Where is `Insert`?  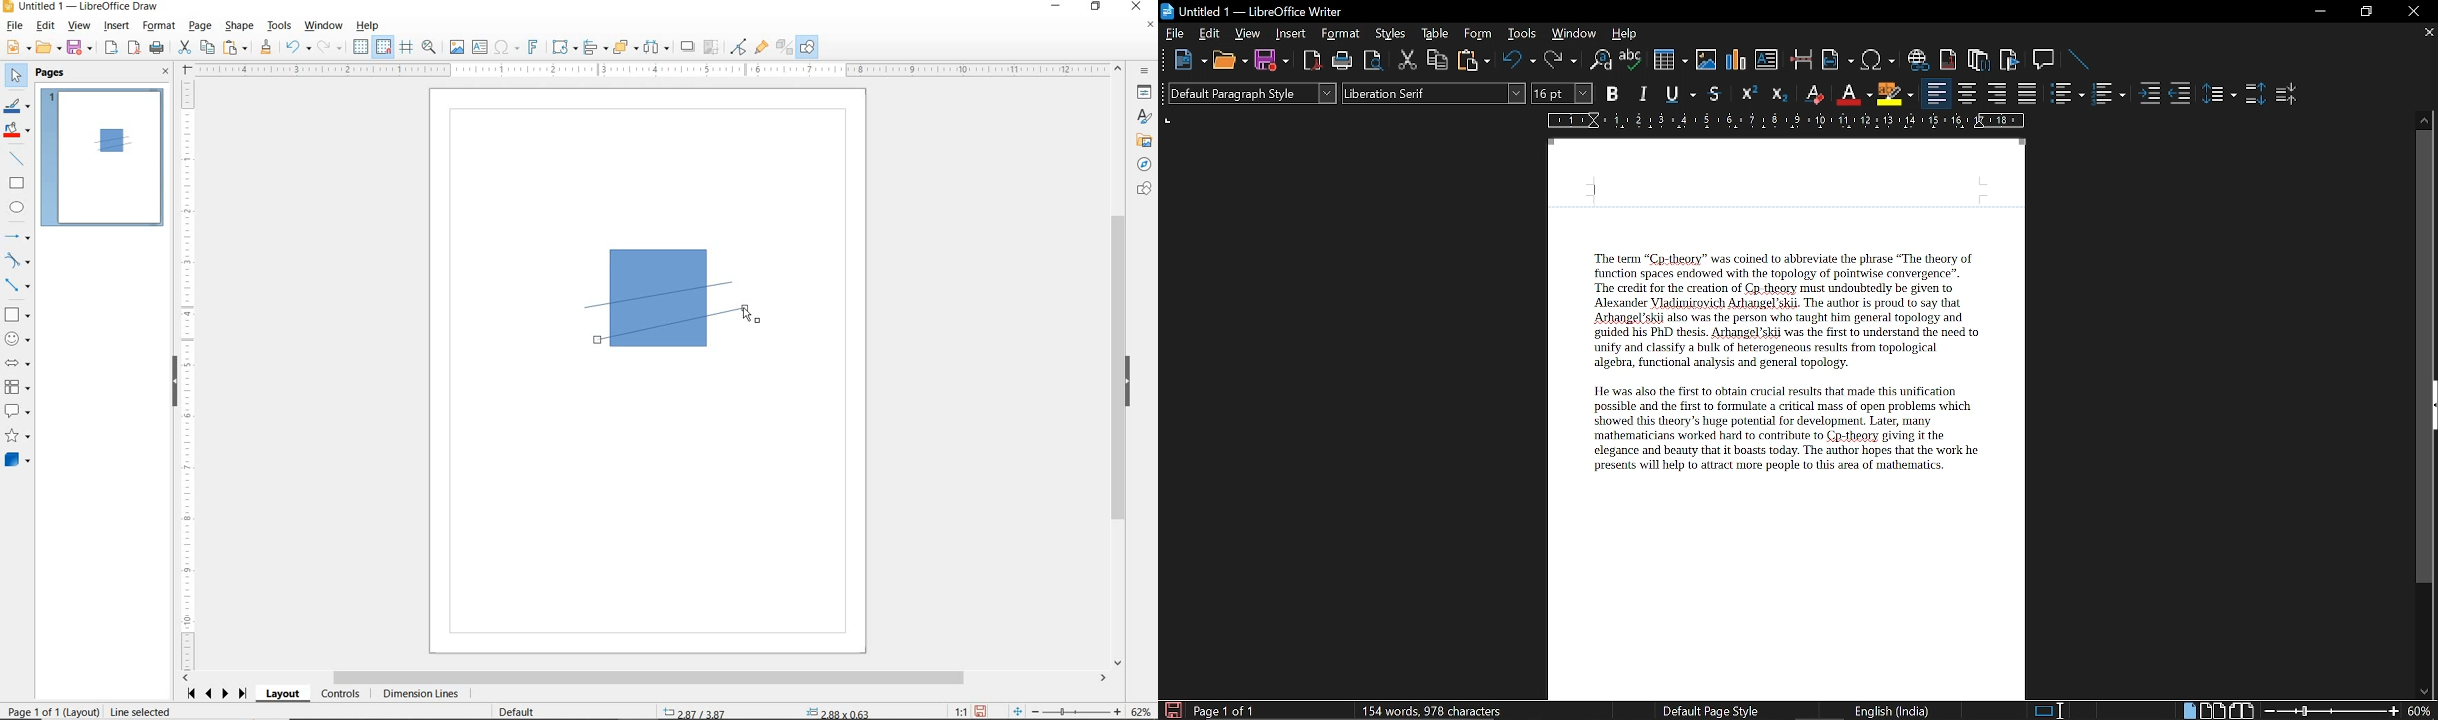 Insert is located at coordinates (1295, 33).